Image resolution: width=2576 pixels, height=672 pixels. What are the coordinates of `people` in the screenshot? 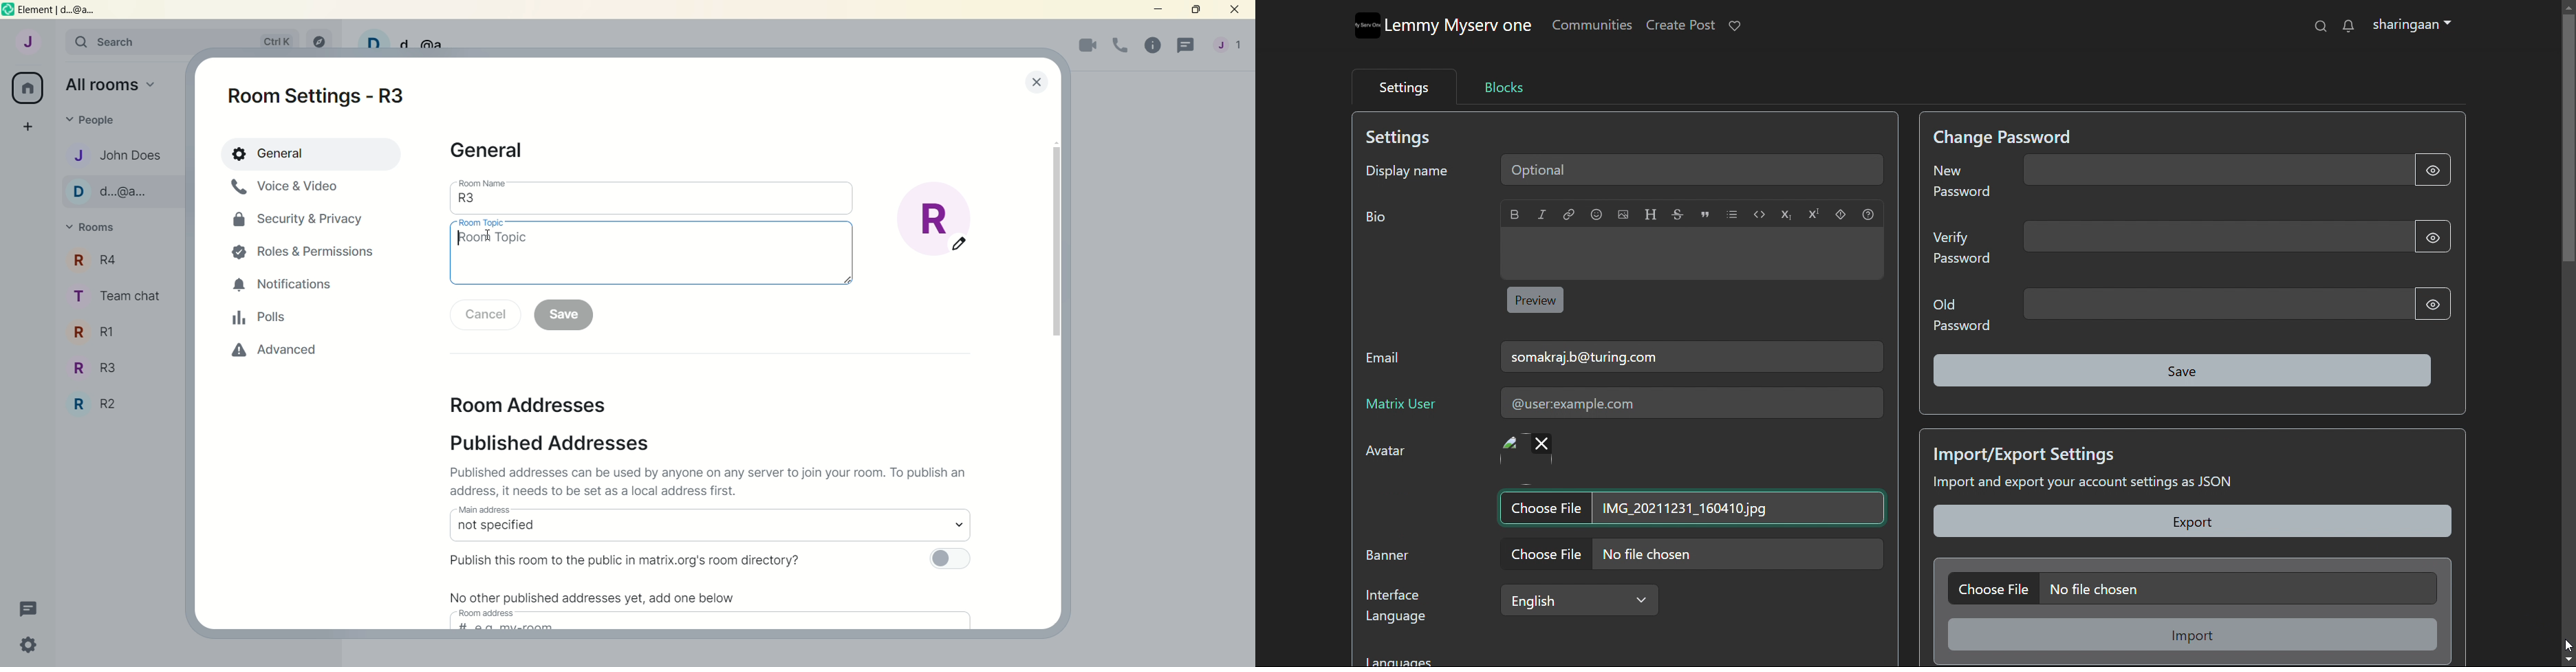 It's located at (96, 120).